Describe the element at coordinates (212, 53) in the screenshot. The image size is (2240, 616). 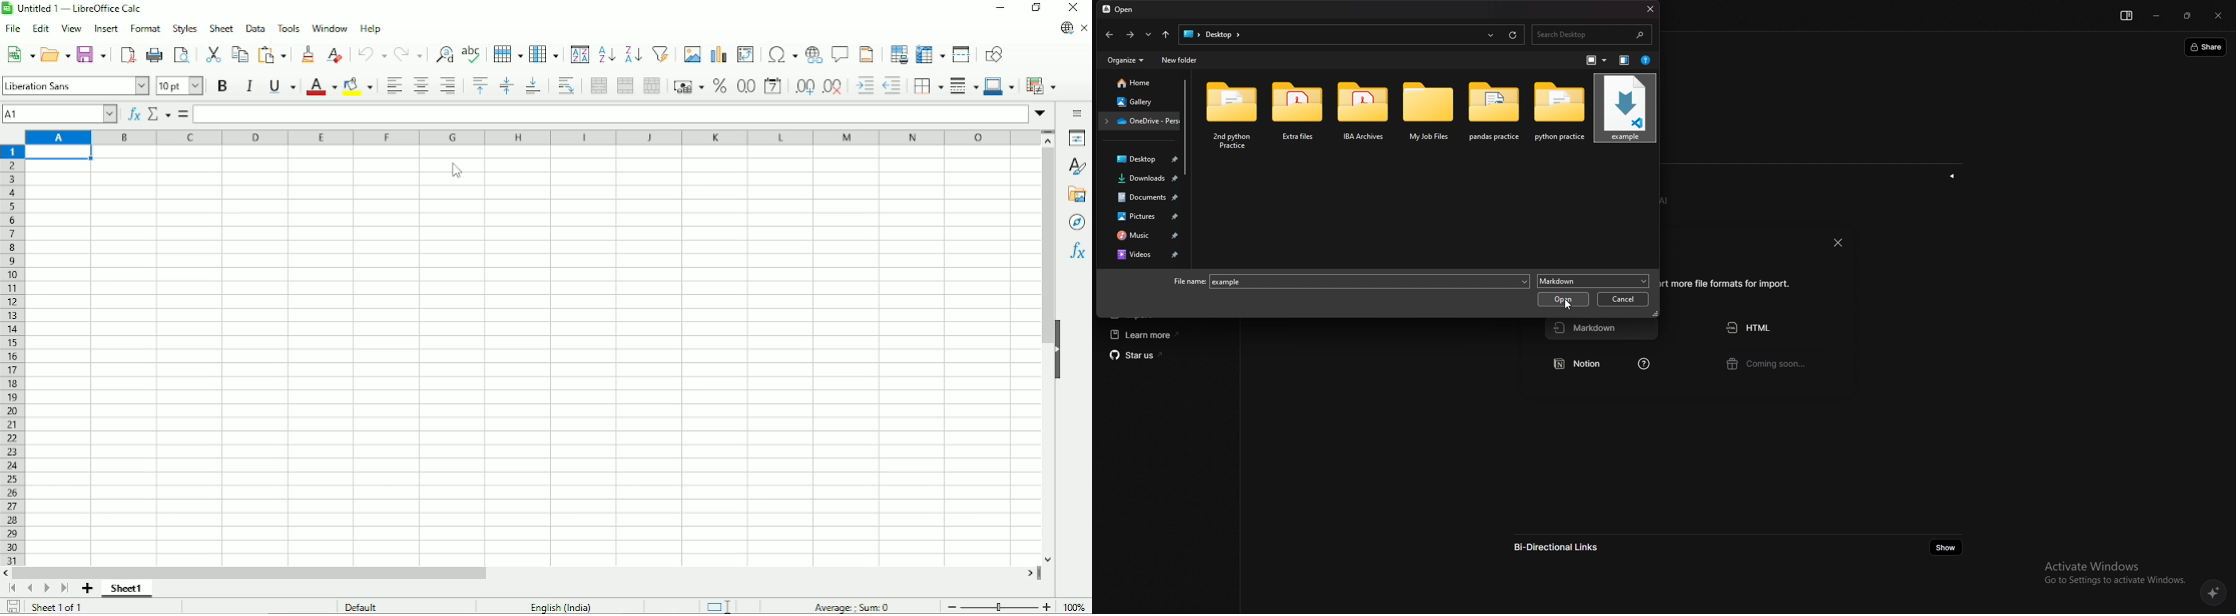
I see `Cut` at that location.